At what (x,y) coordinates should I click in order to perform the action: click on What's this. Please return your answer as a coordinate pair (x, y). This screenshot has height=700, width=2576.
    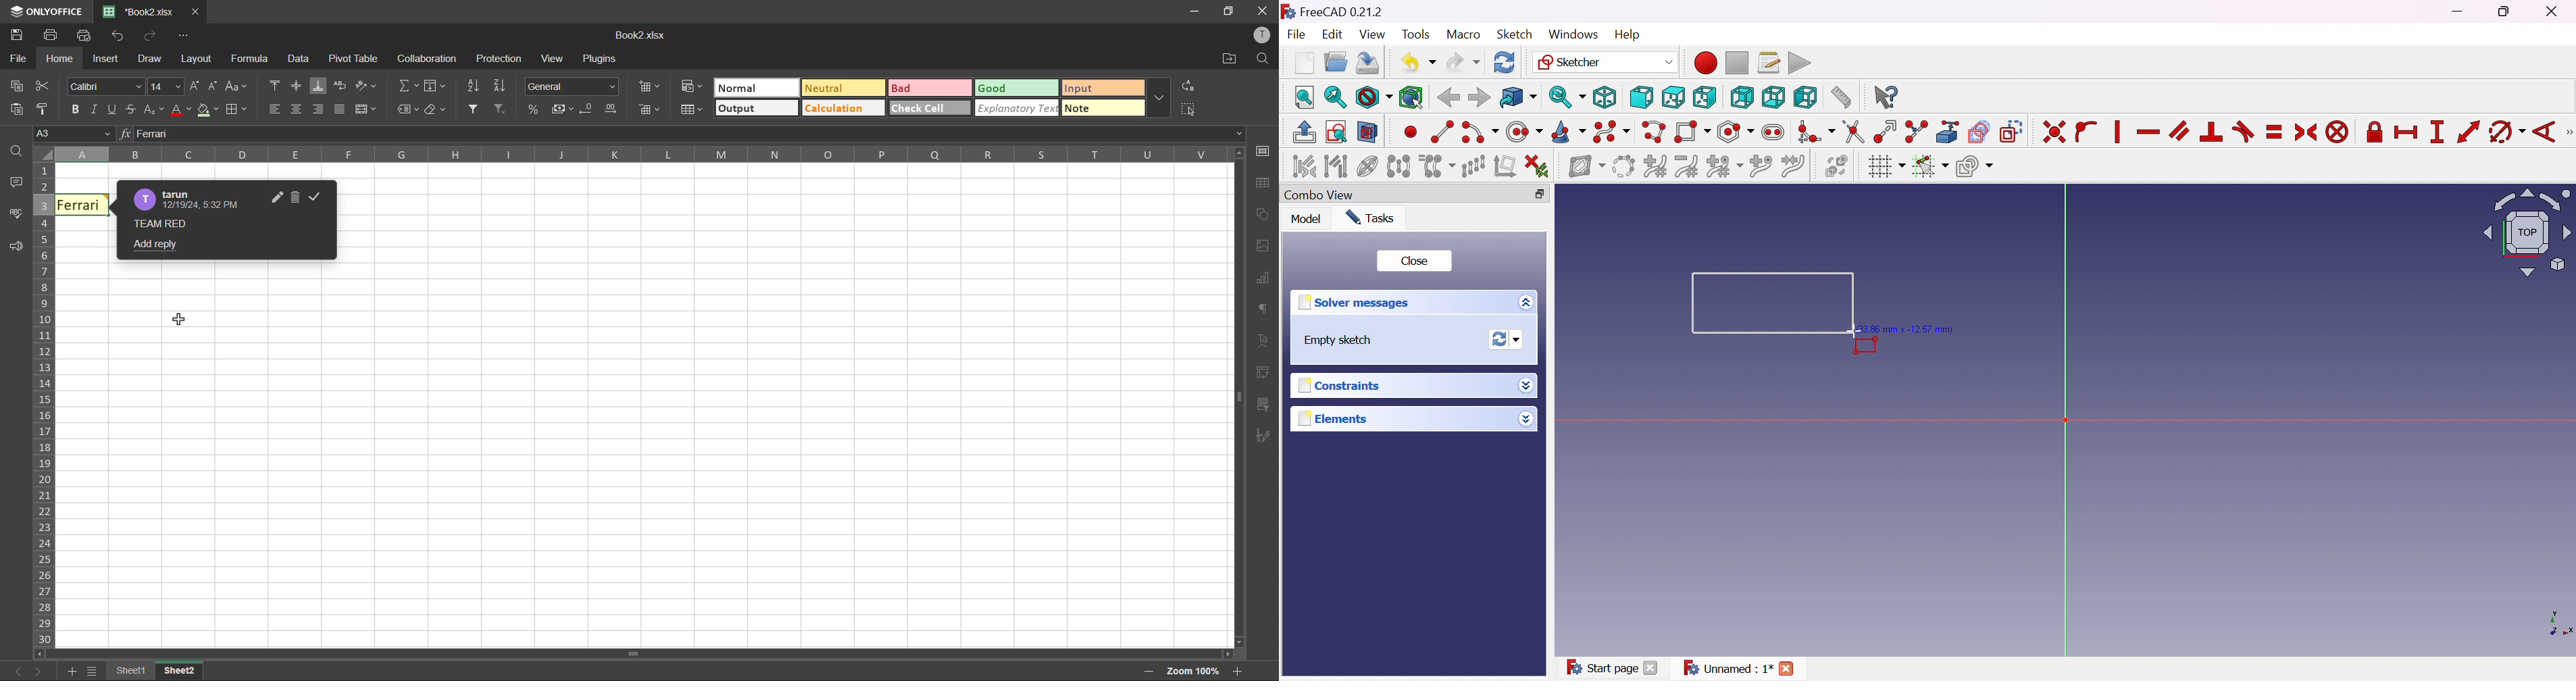
    Looking at the image, I should click on (1886, 97).